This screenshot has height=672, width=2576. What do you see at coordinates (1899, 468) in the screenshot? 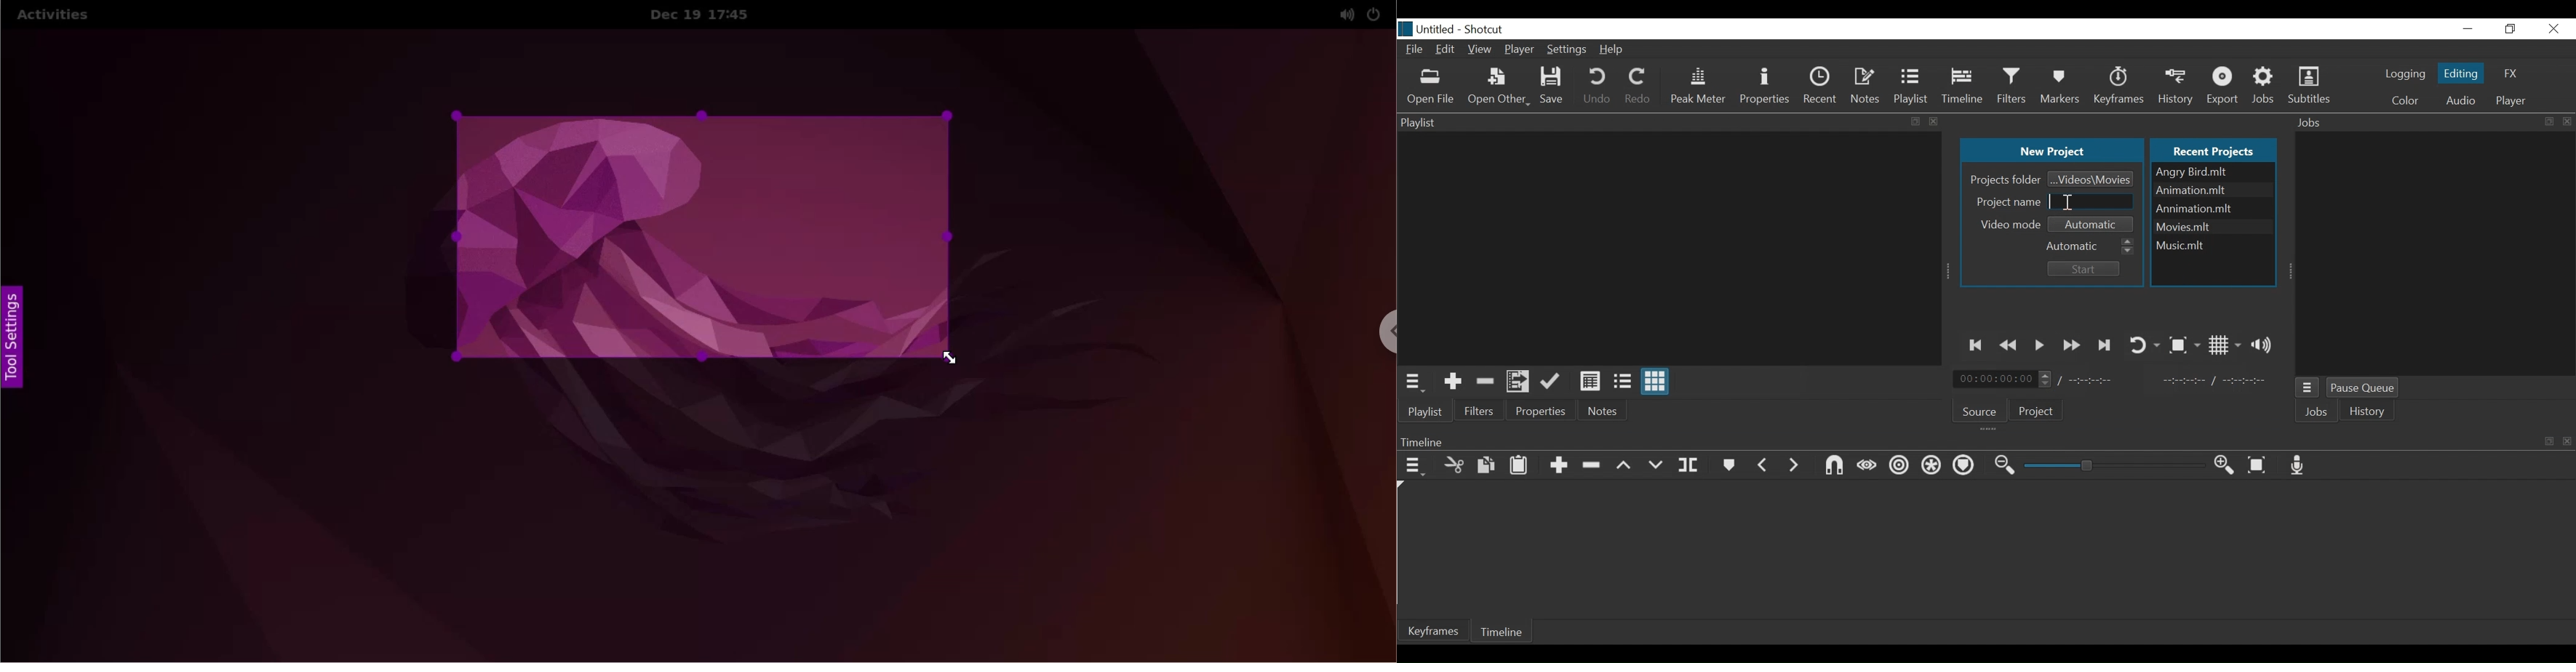
I see `Ripple` at bounding box center [1899, 468].